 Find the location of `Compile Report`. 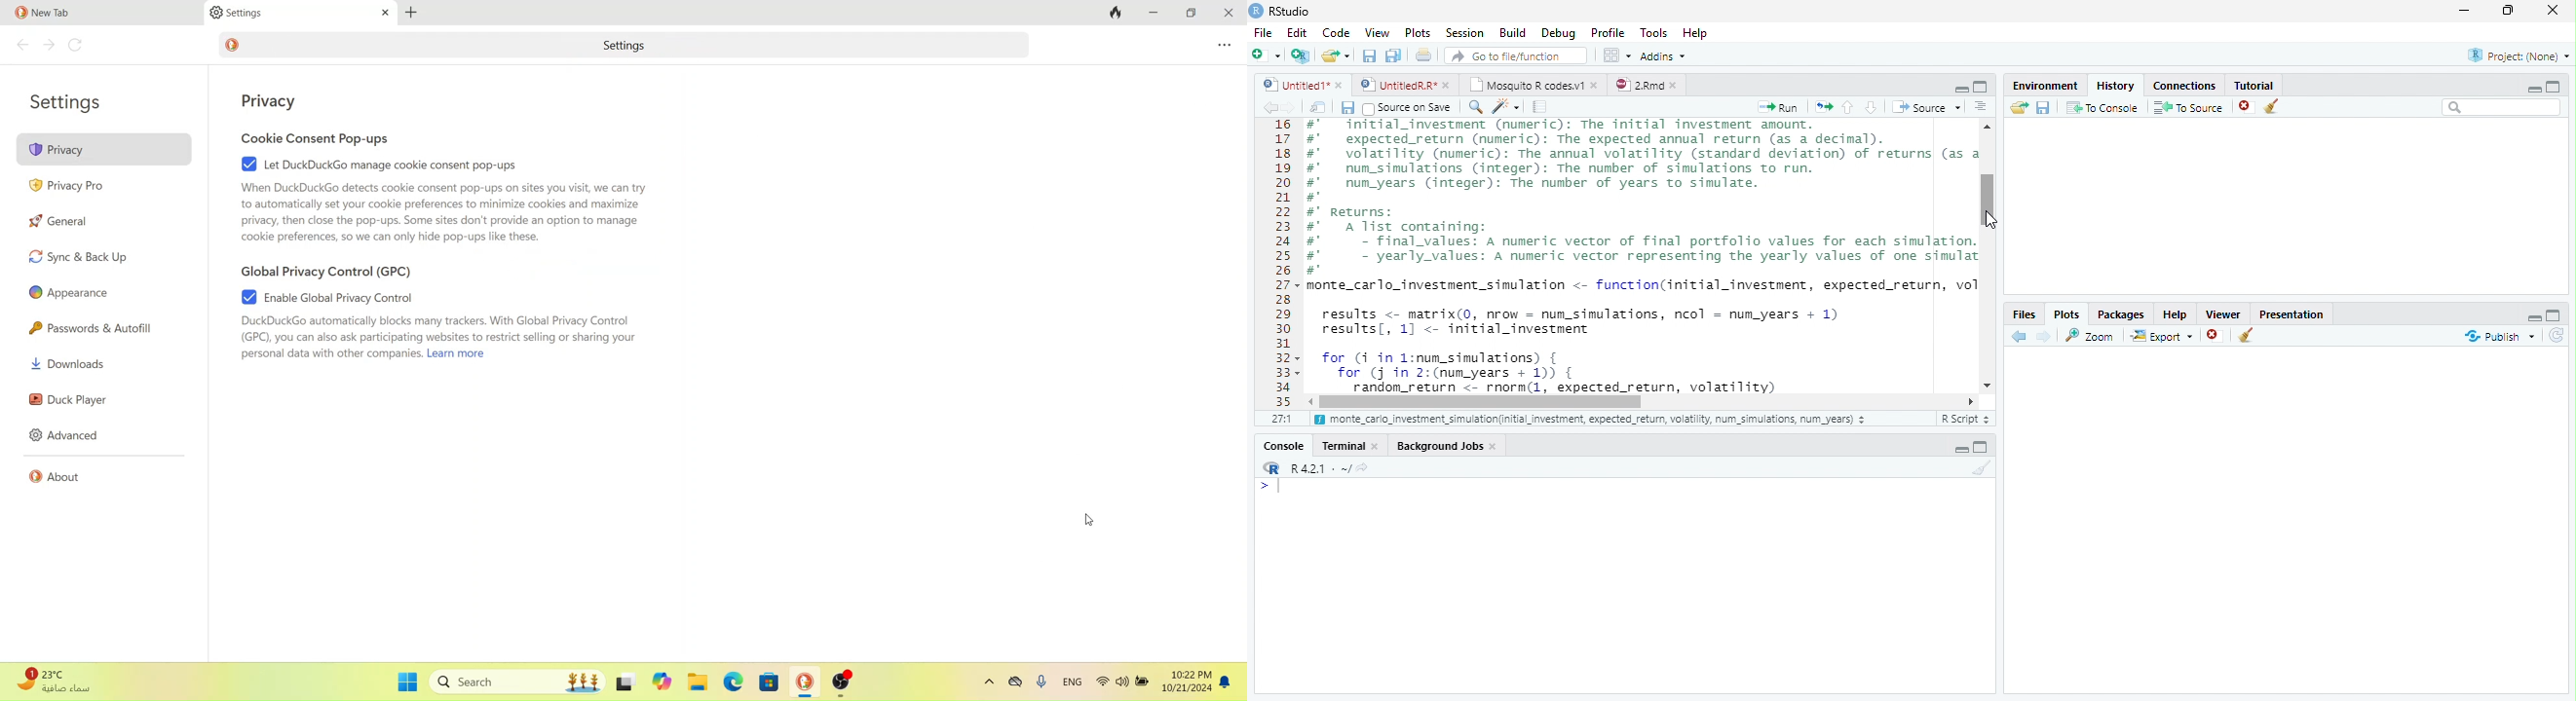

Compile Report is located at coordinates (1542, 107).